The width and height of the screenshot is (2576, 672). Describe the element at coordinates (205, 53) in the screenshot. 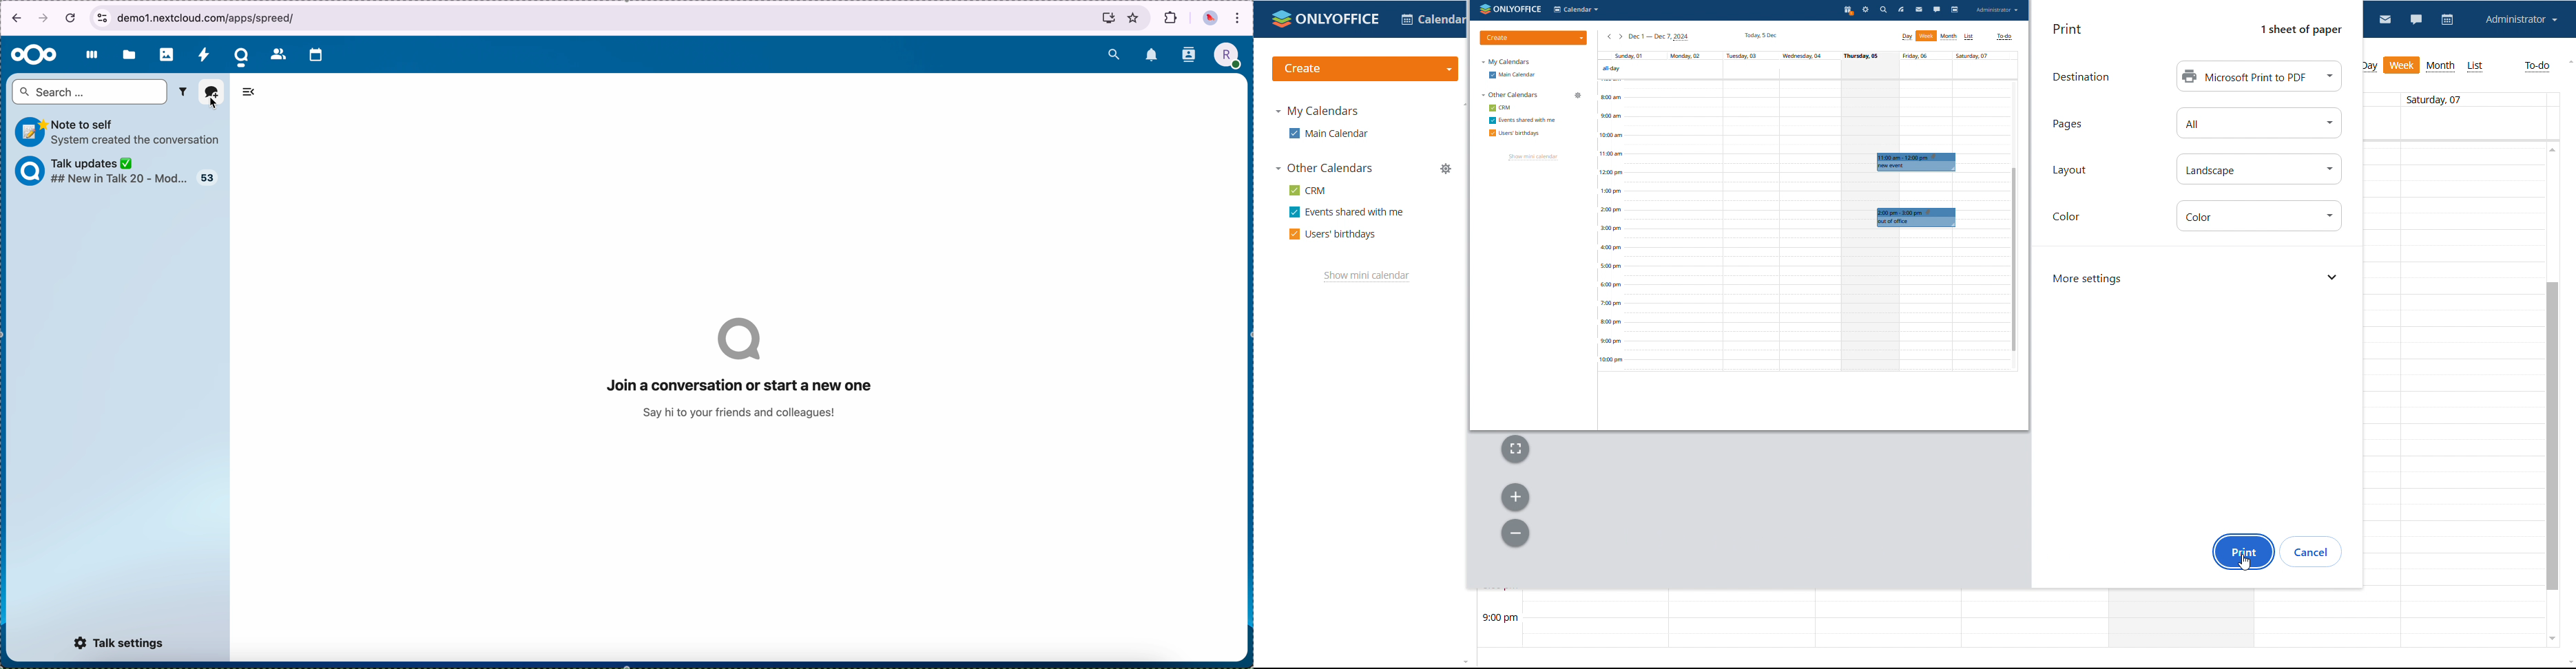

I see `activity` at that location.